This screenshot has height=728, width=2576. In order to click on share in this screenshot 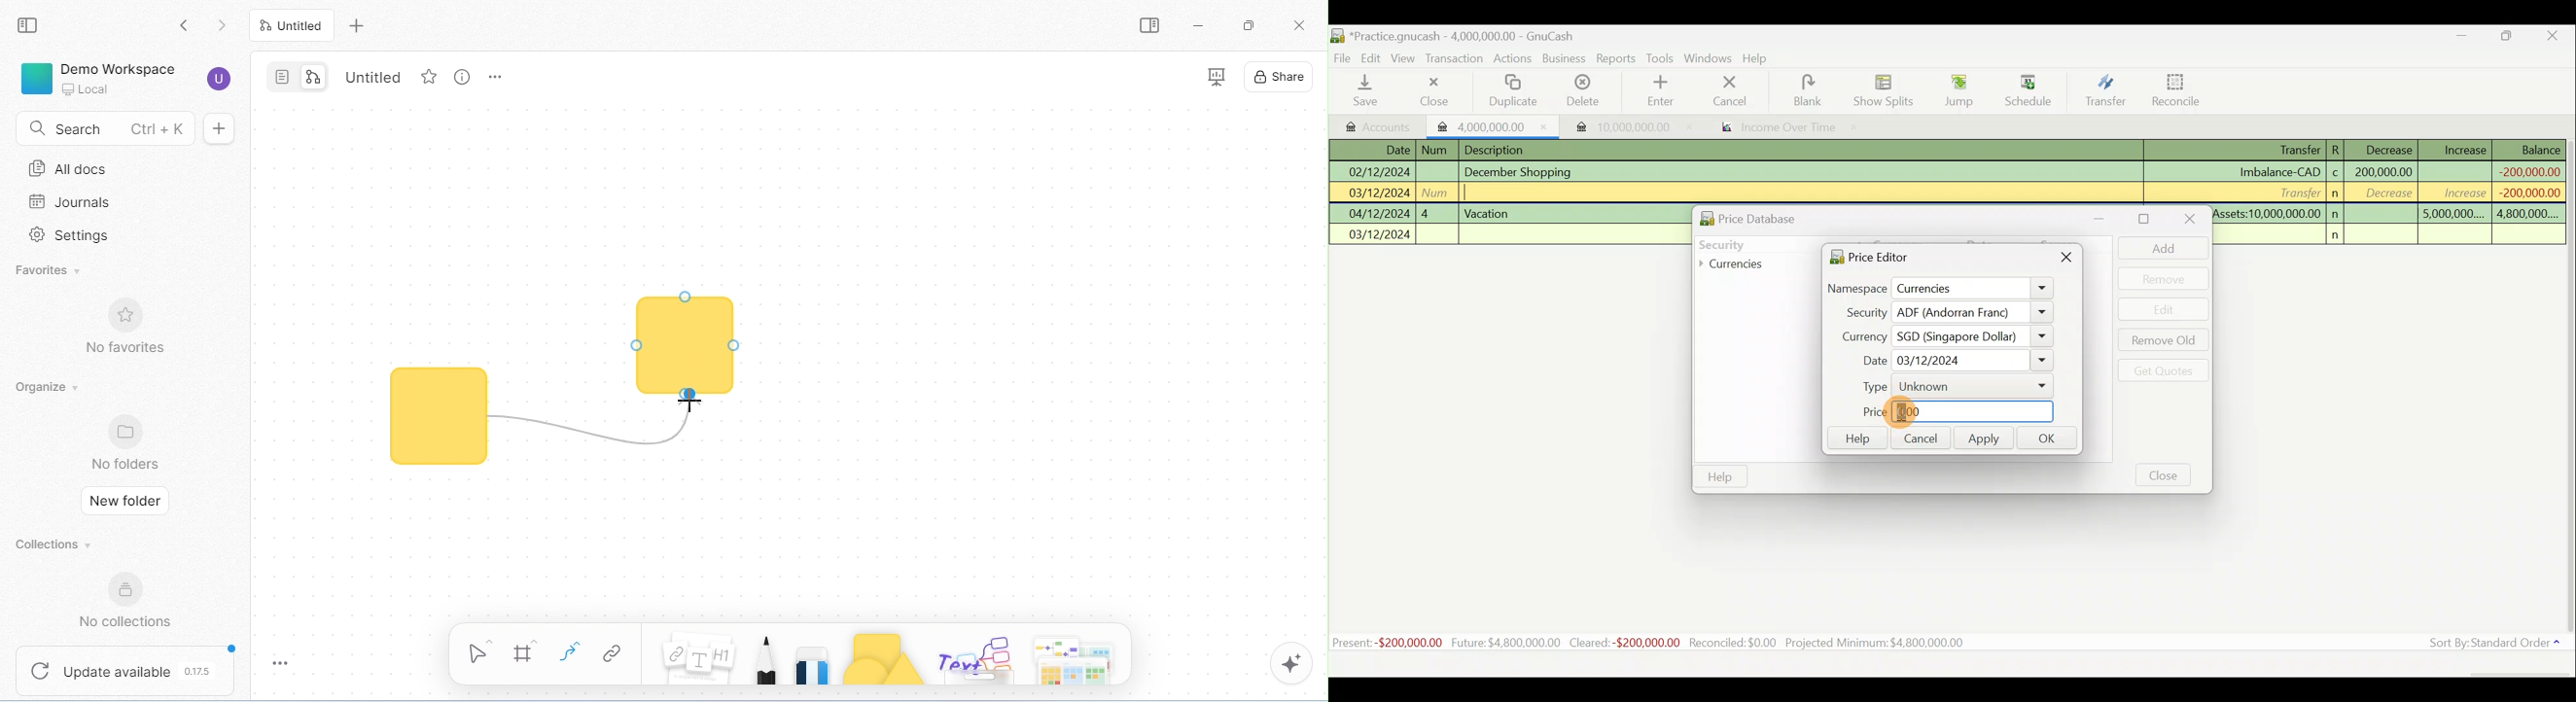, I will do `click(1283, 79)`.